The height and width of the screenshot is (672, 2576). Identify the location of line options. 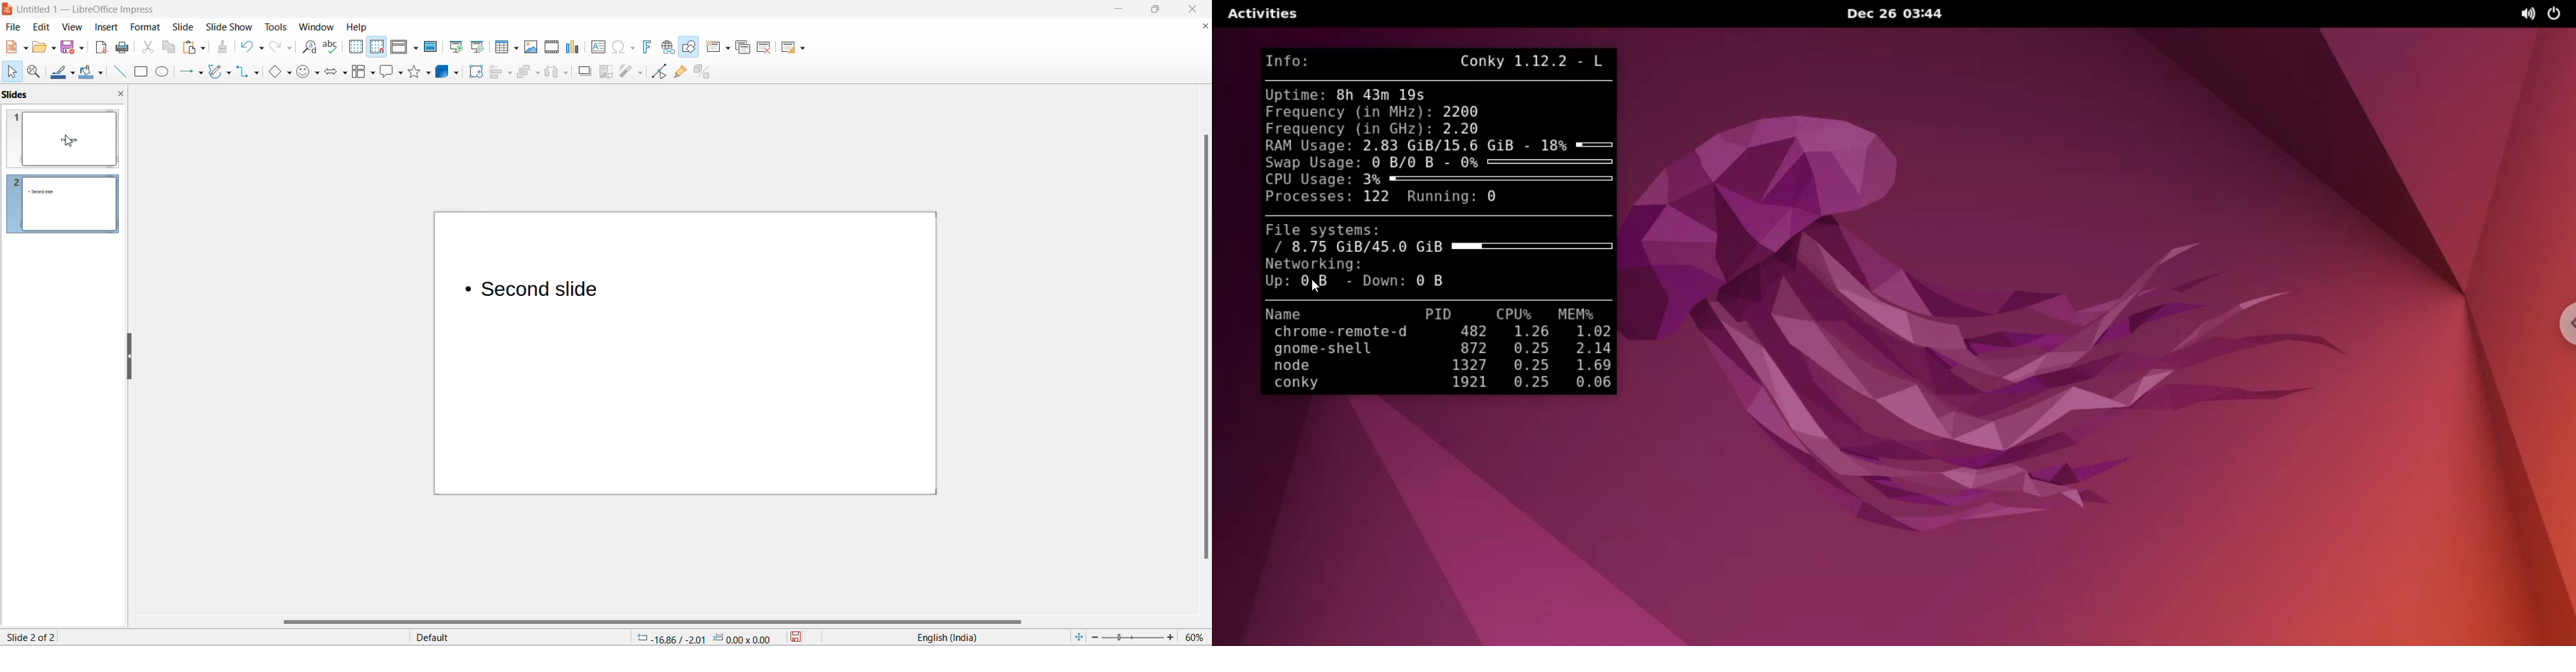
(203, 73).